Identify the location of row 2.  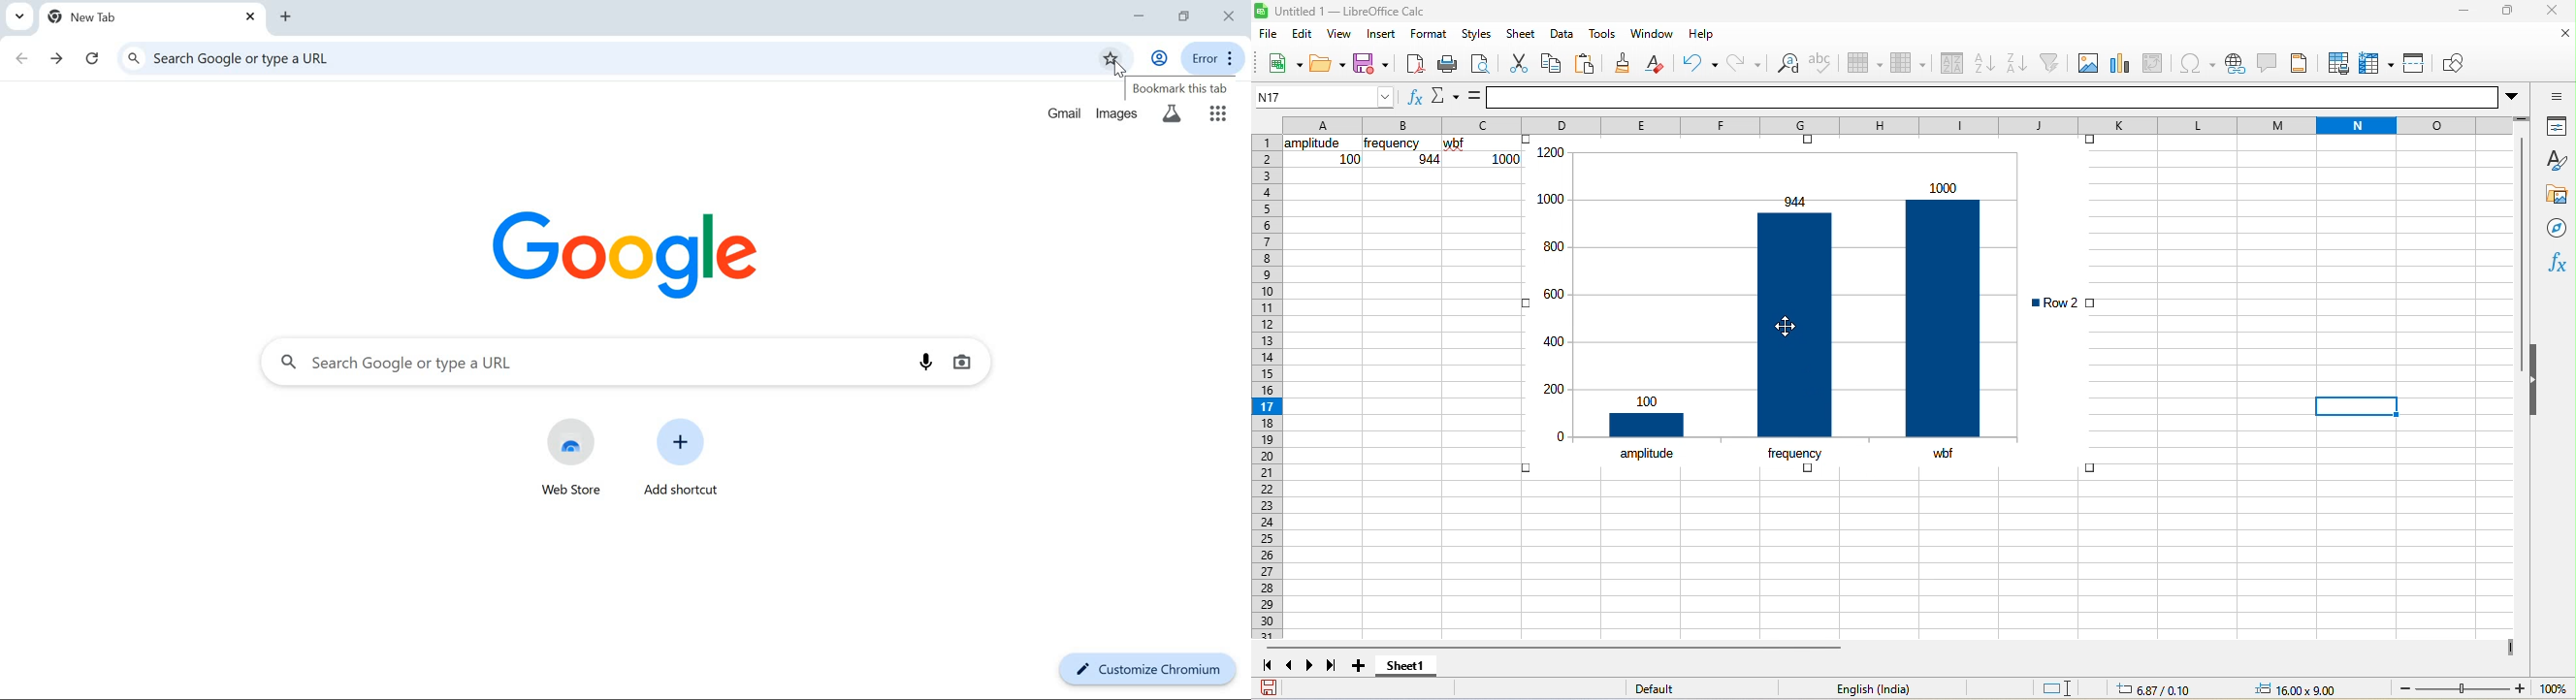
(2055, 302).